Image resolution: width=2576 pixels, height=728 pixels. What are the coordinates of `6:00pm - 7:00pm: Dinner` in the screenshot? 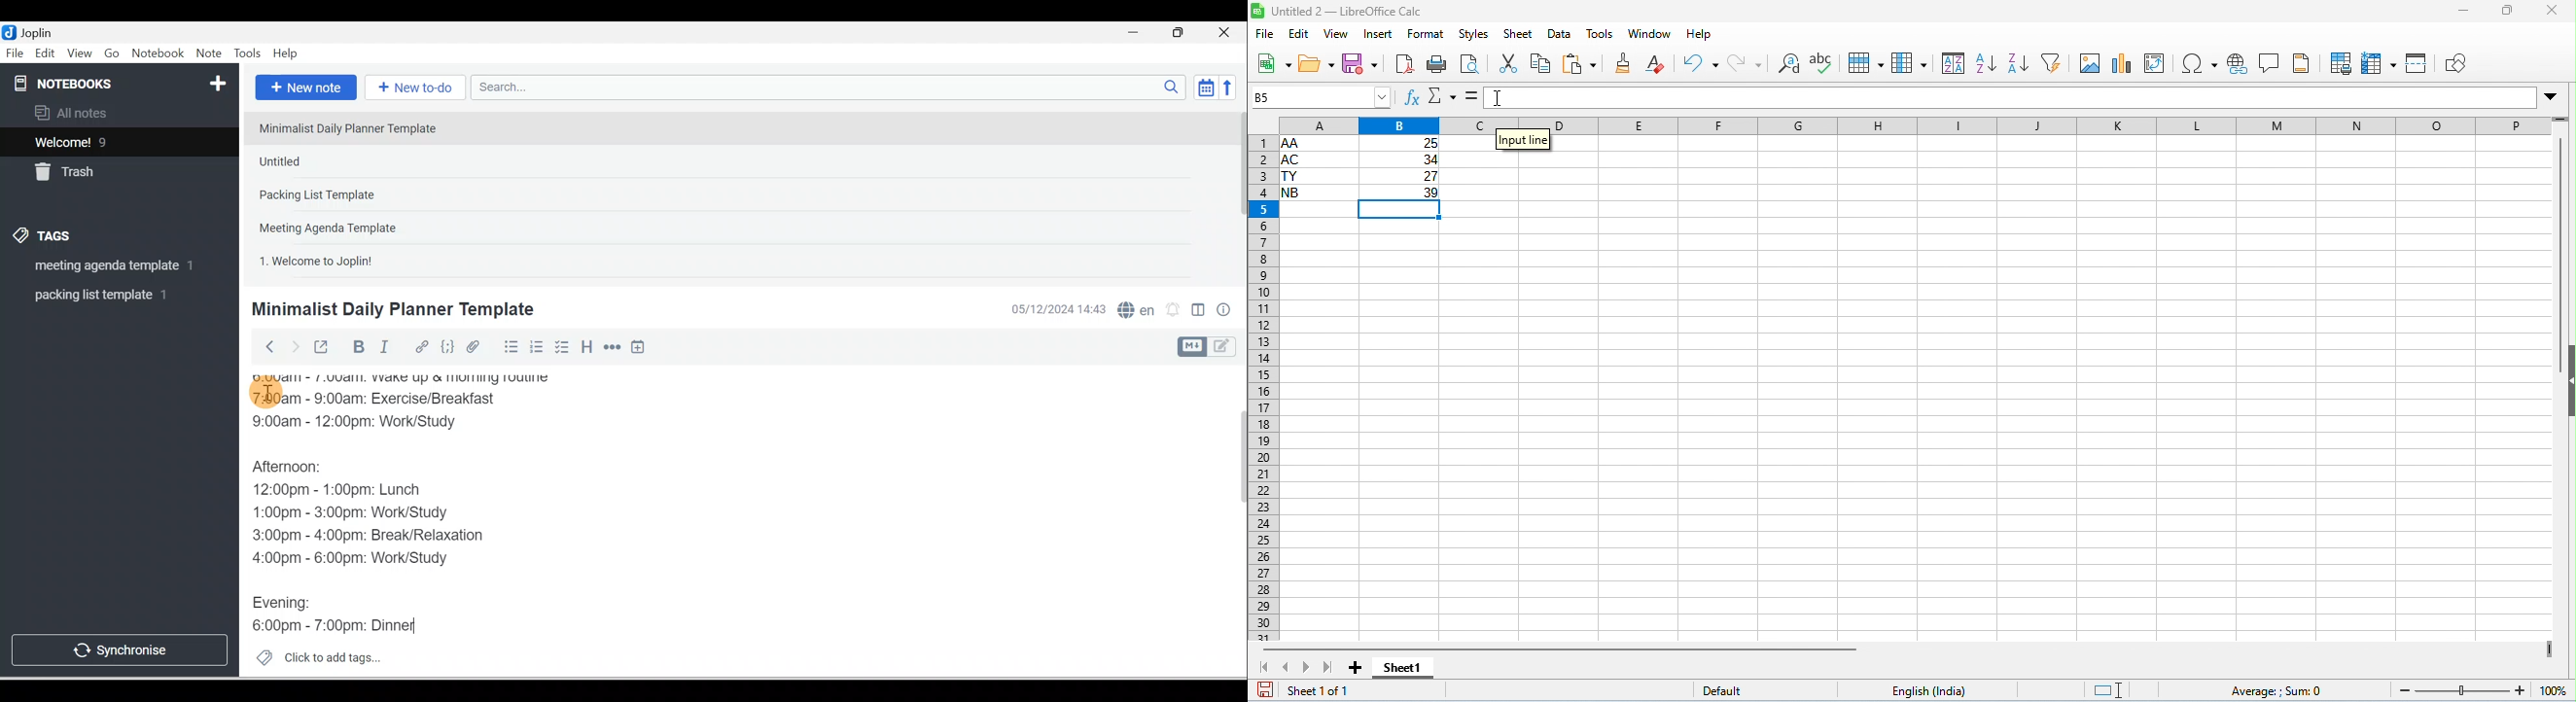 It's located at (342, 623).